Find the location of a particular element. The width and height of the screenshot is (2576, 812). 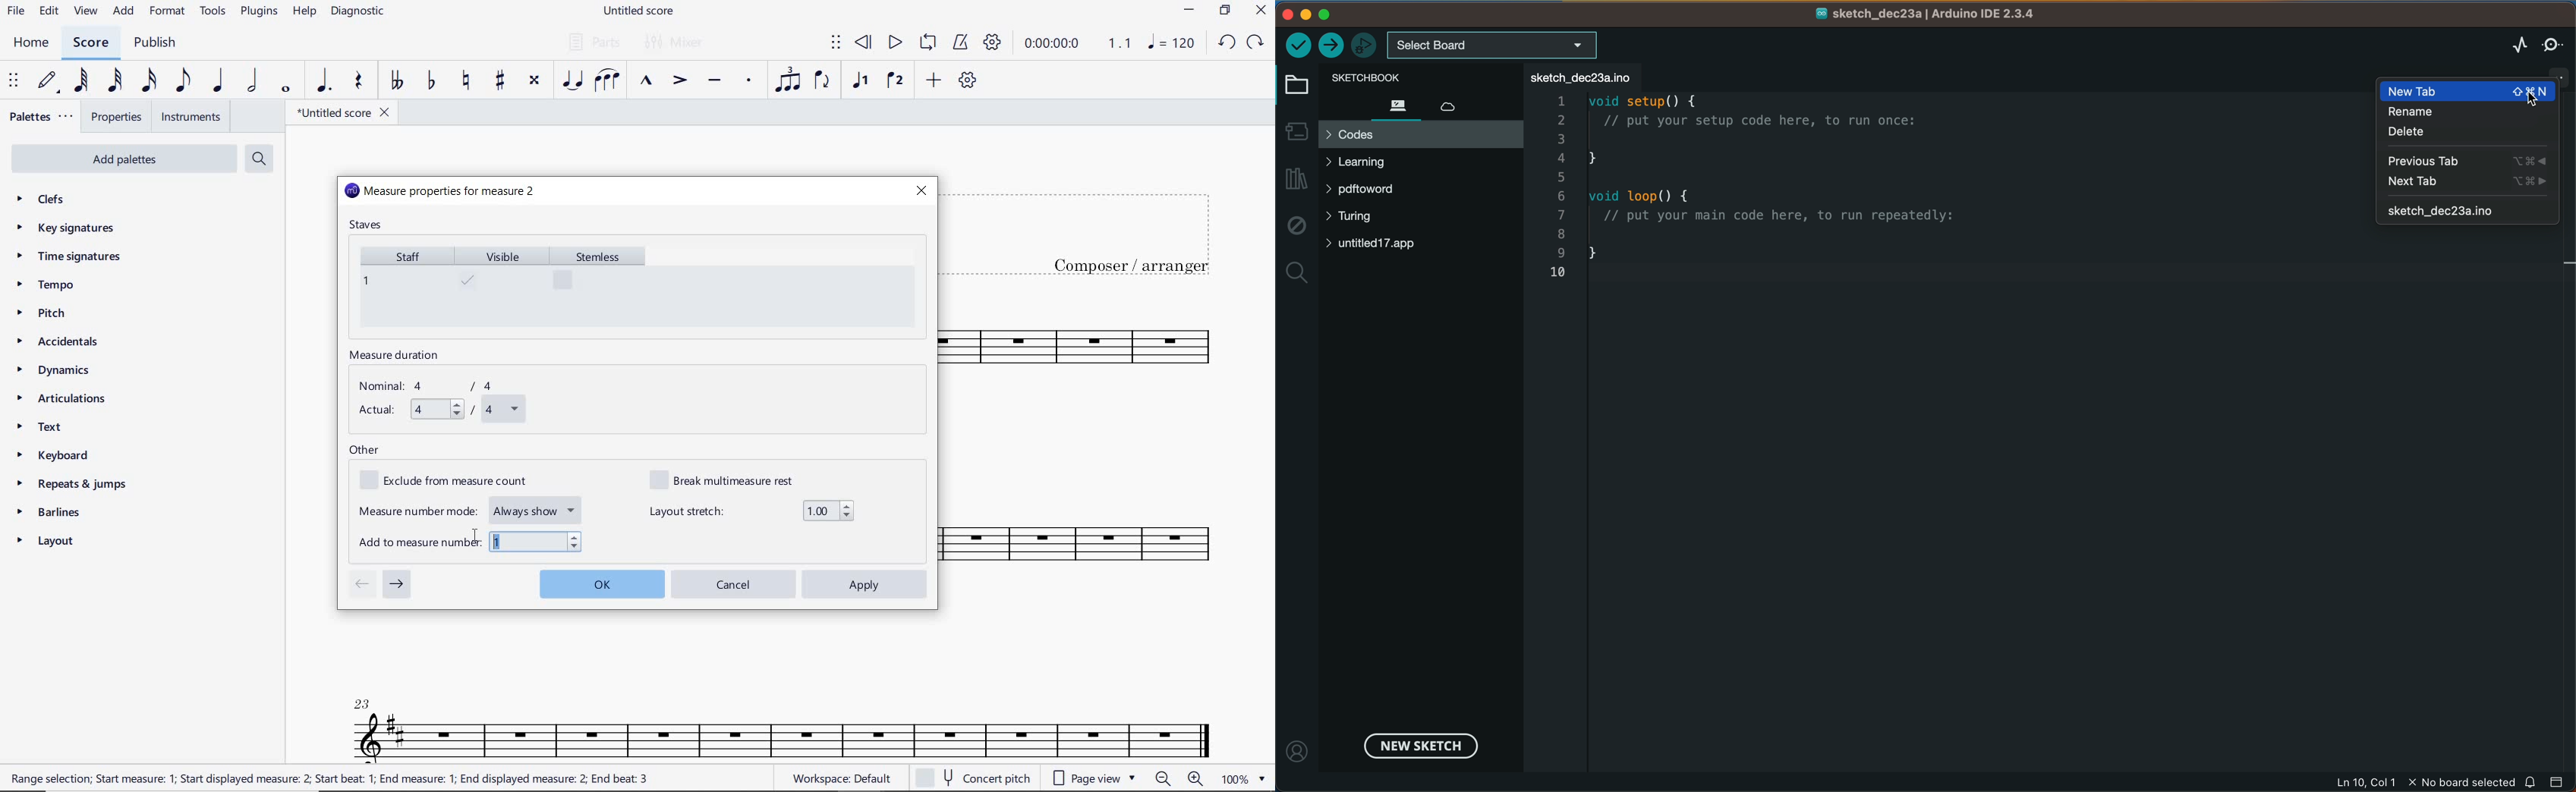

REPEATS & JUMPS is located at coordinates (72, 486).